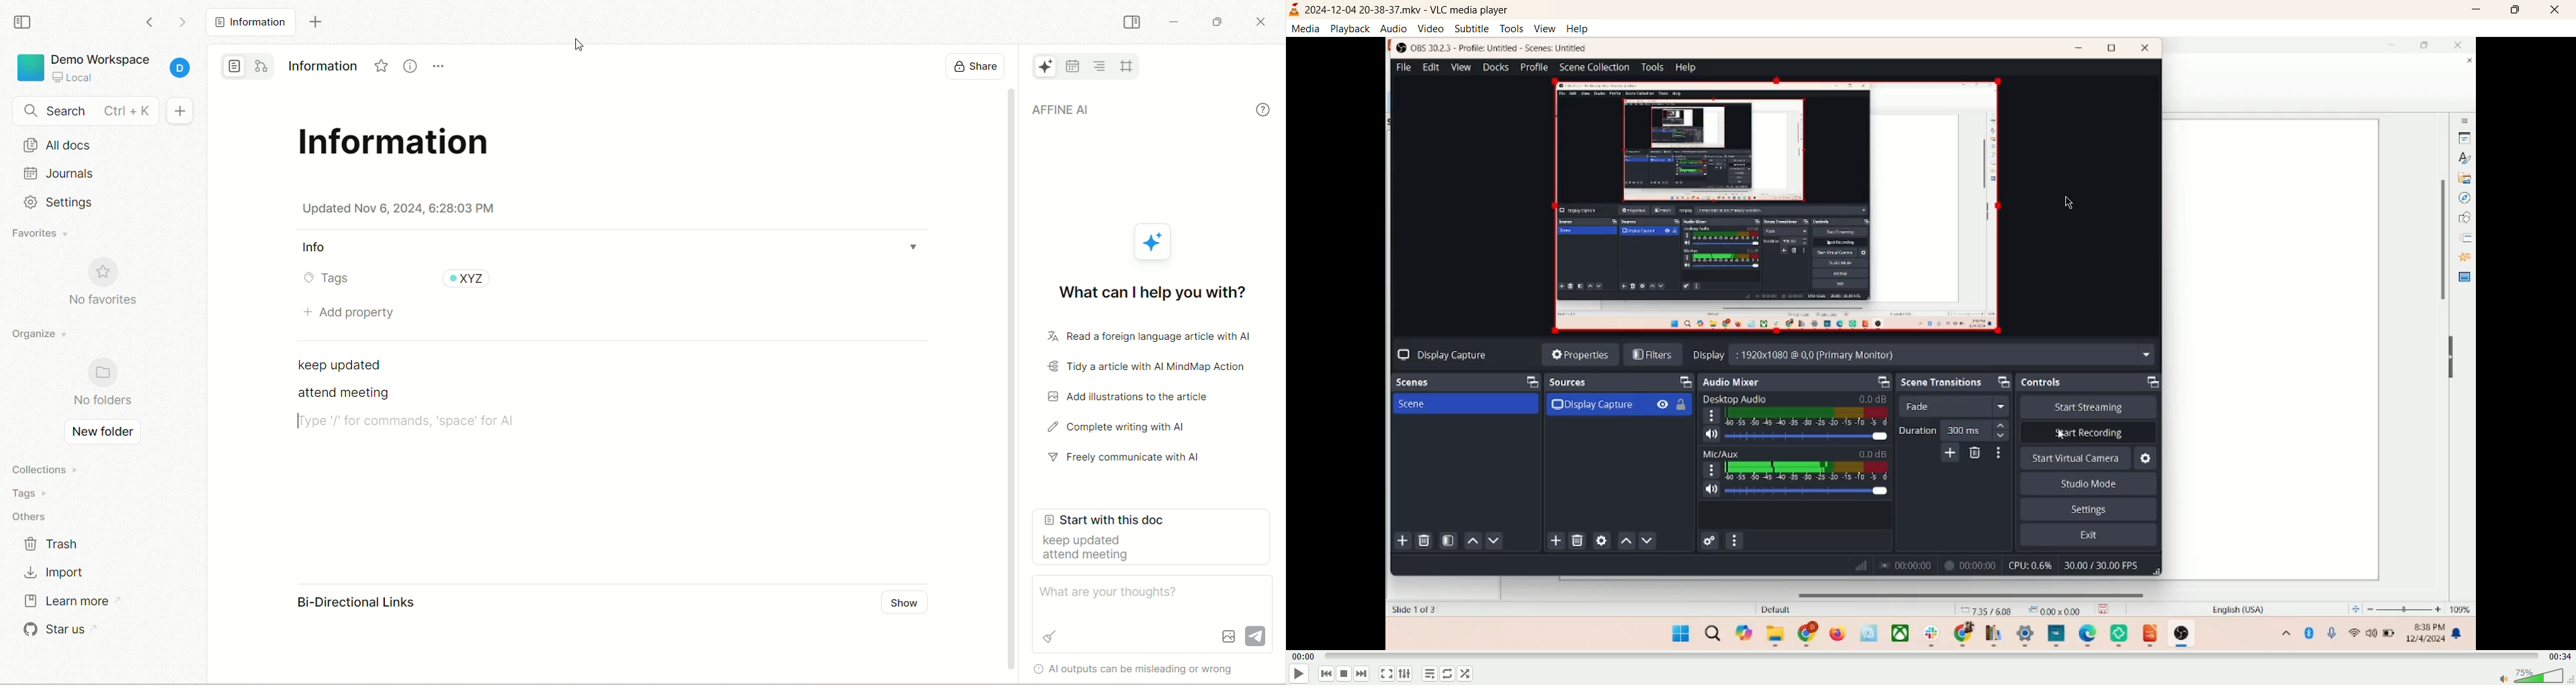 The width and height of the screenshot is (2576, 700). Describe the element at coordinates (248, 22) in the screenshot. I see `all docs` at that location.